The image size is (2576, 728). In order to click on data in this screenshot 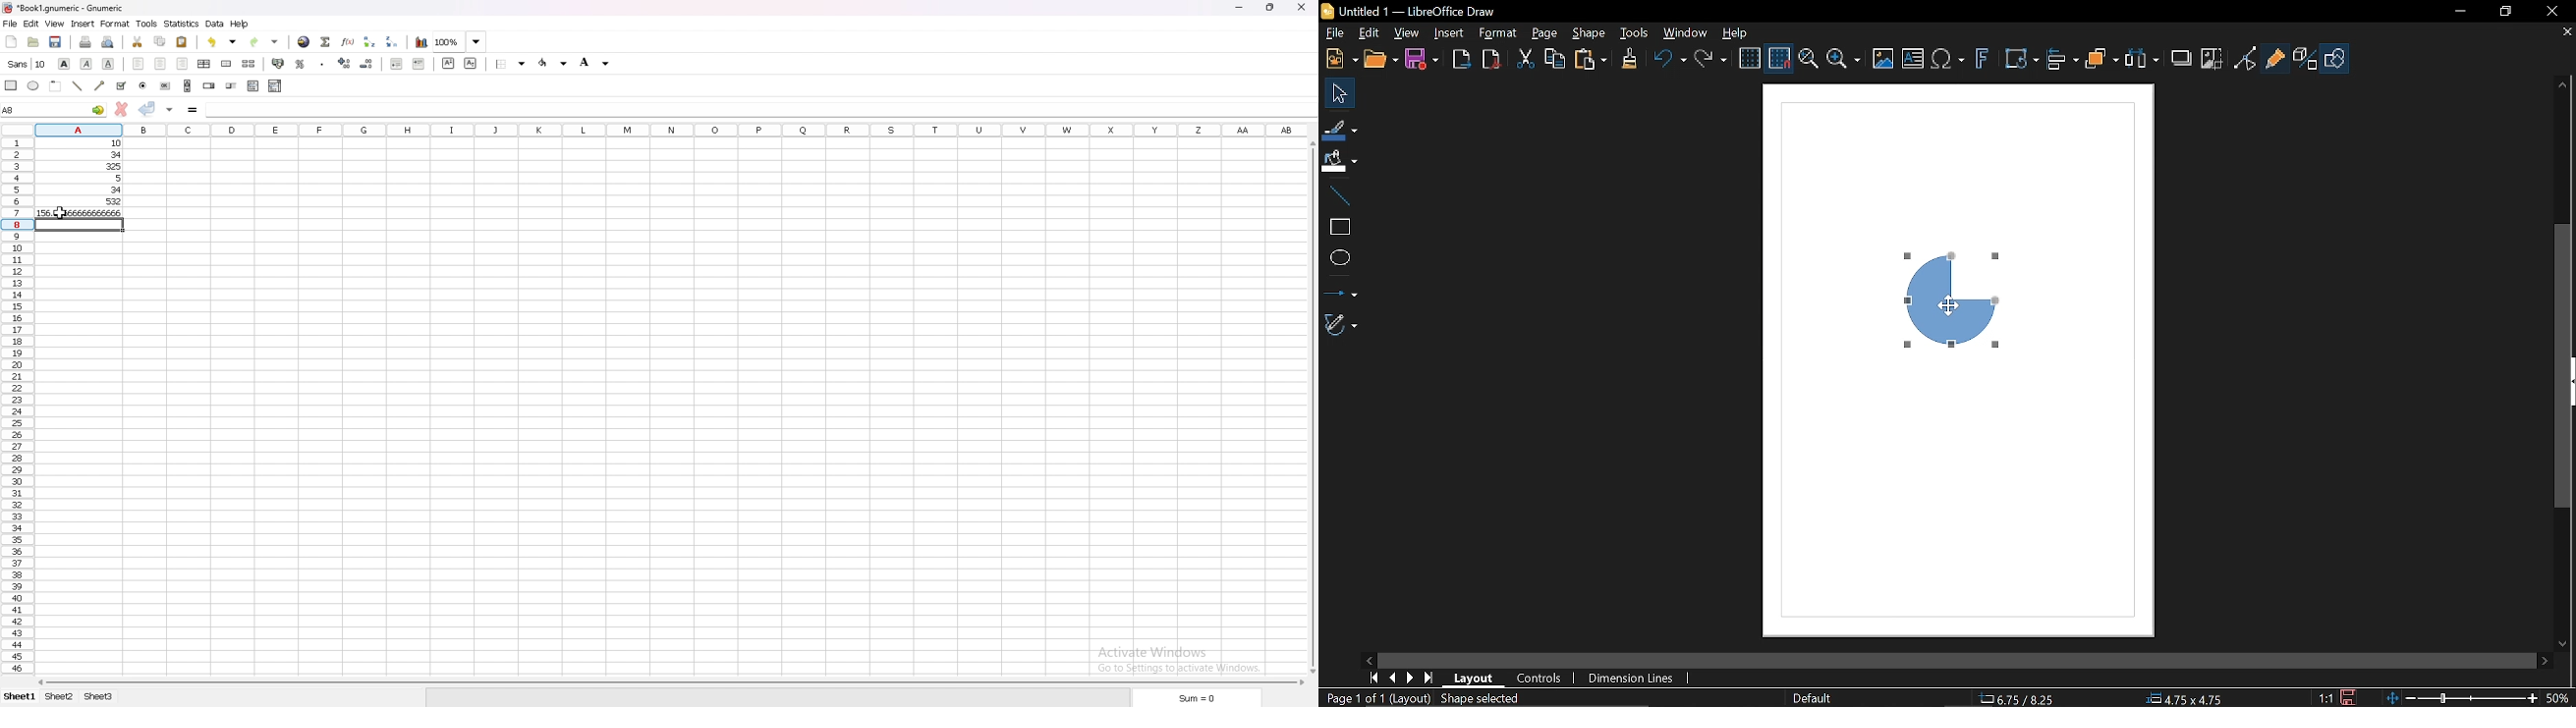, I will do `click(216, 23)`.